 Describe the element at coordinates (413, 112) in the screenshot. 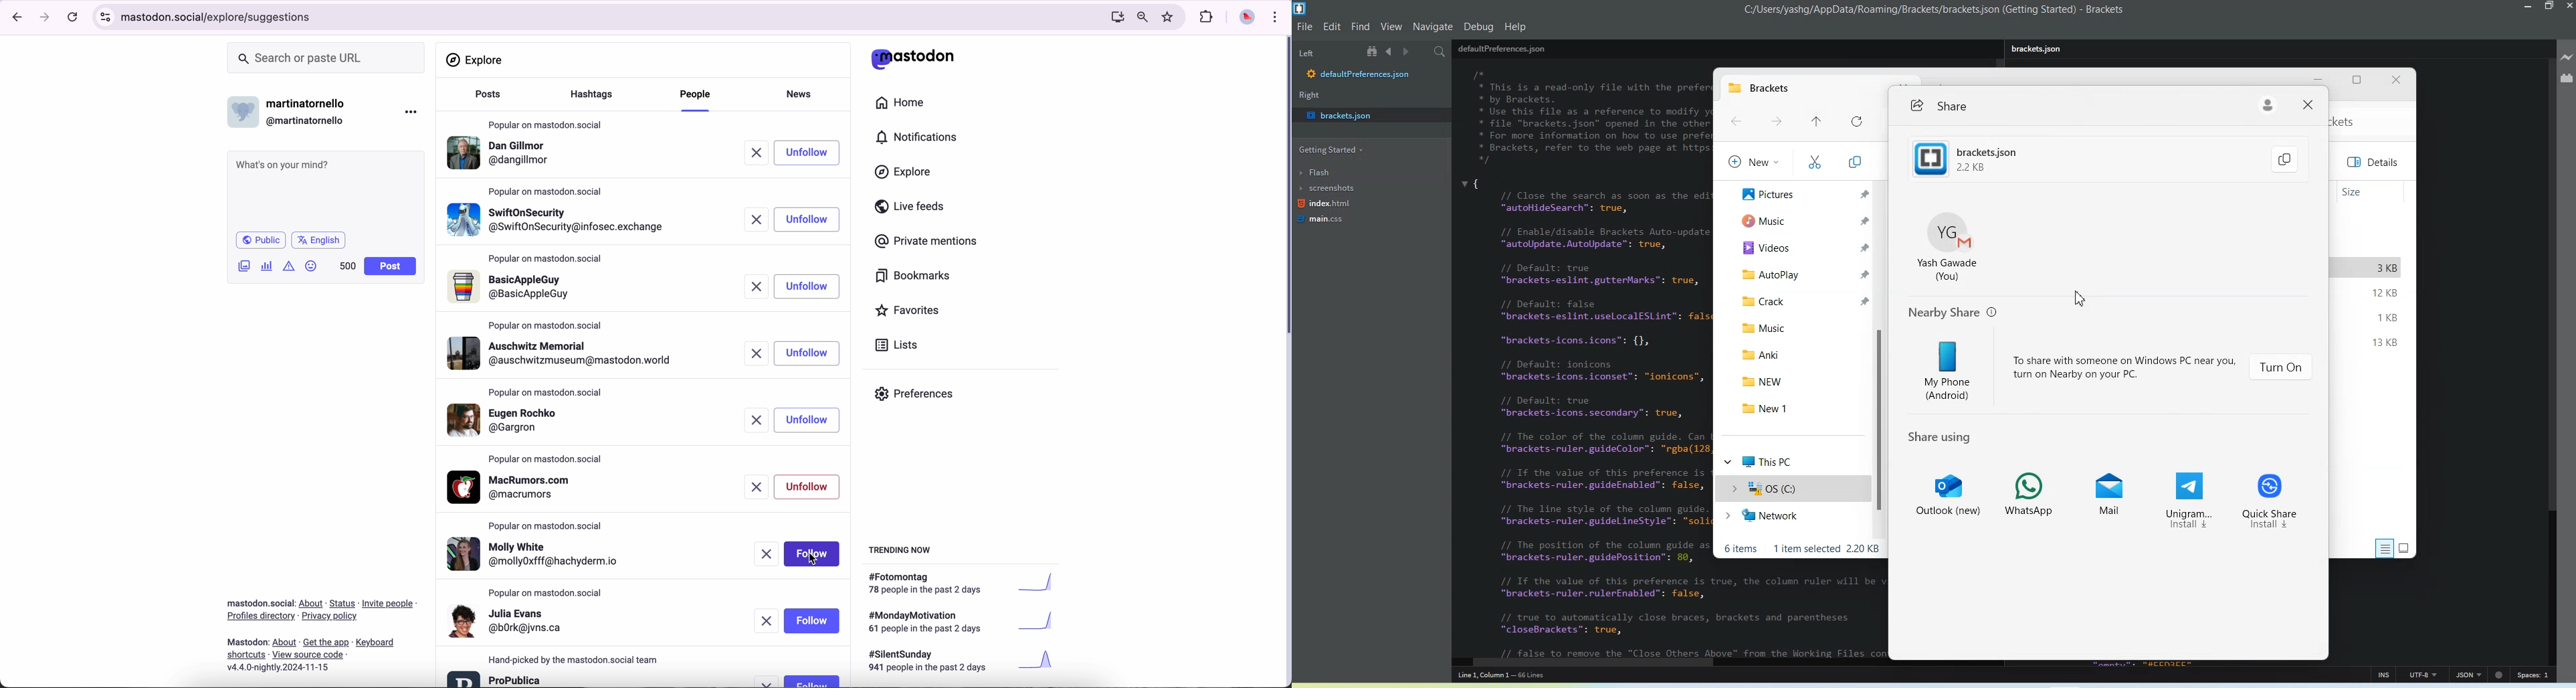

I see `more options` at that location.